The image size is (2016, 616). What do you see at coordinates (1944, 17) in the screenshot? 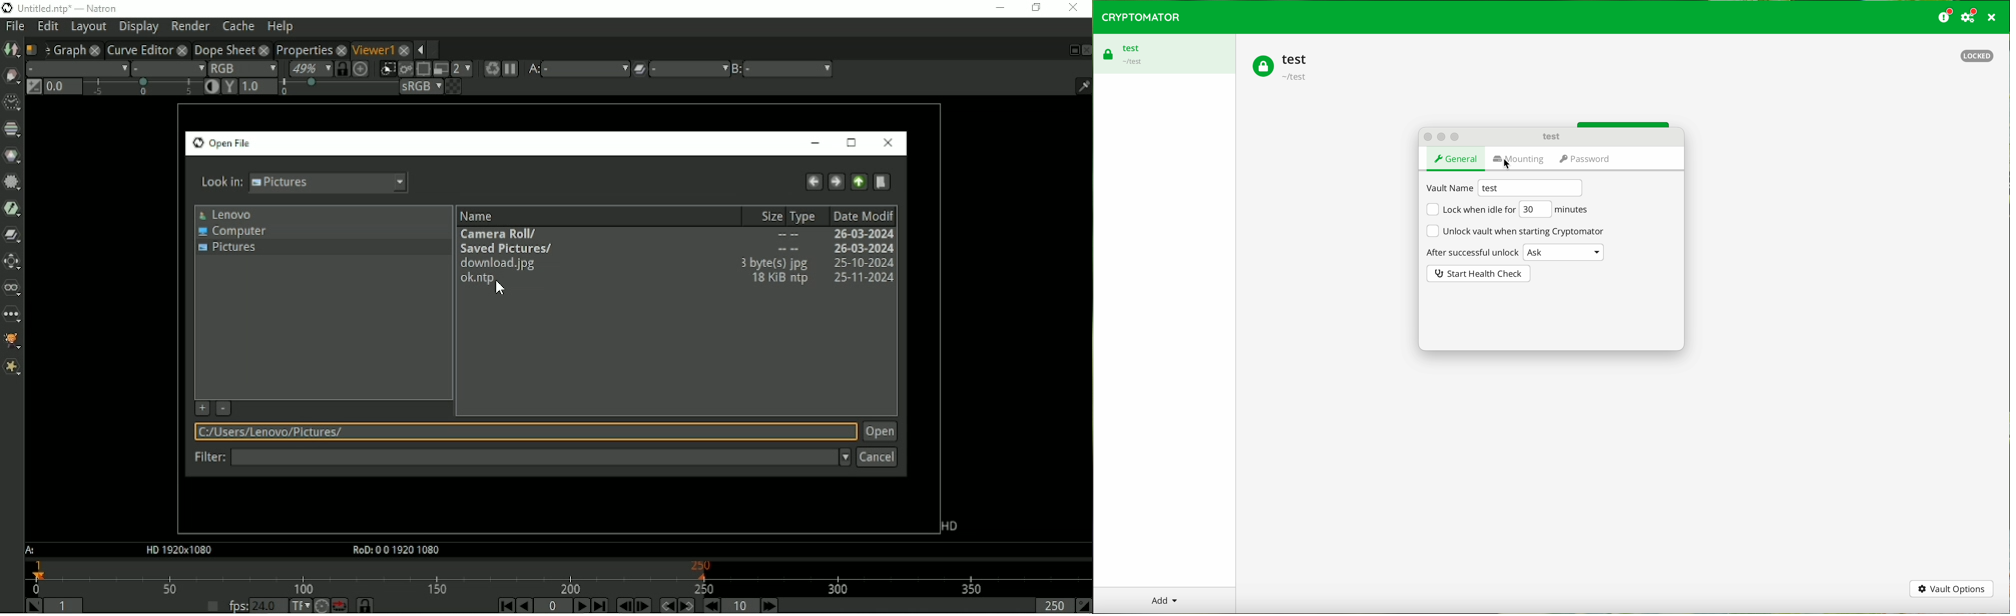
I see `donate` at bounding box center [1944, 17].